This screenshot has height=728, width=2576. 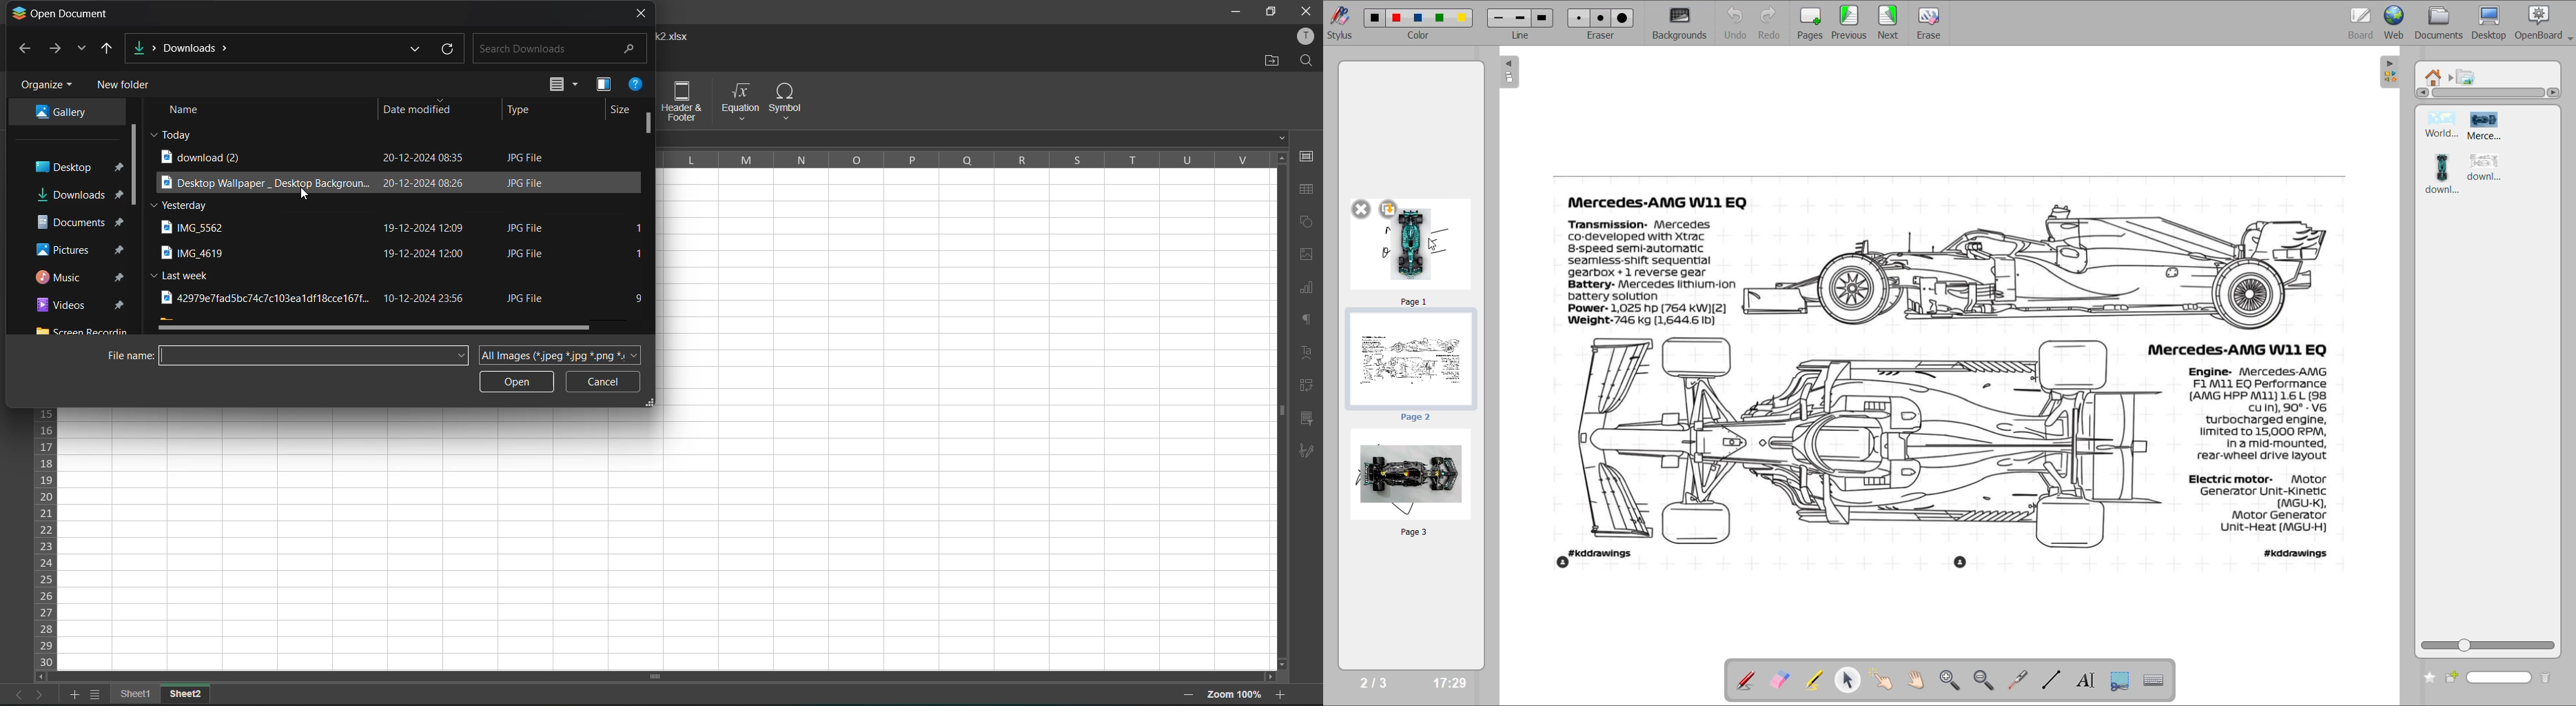 What do you see at coordinates (1918, 681) in the screenshot?
I see `scroll page` at bounding box center [1918, 681].